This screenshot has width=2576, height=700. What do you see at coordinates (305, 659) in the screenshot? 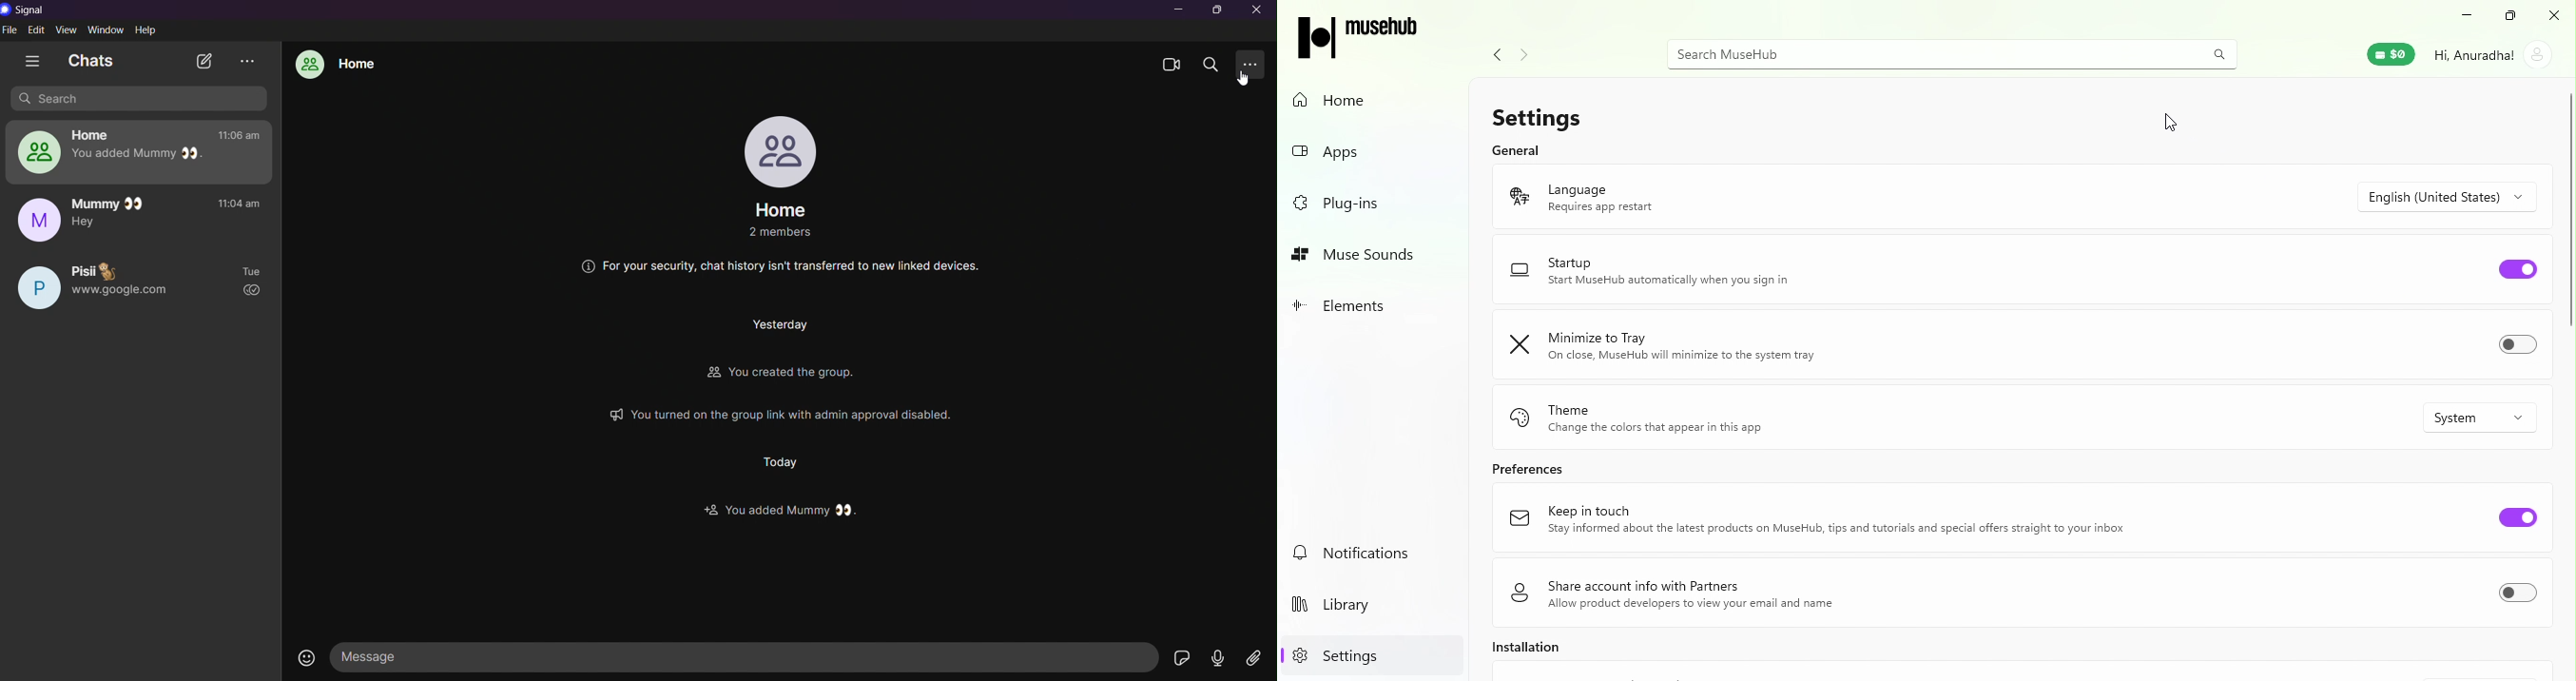
I see `emojis` at bounding box center [305, 659].